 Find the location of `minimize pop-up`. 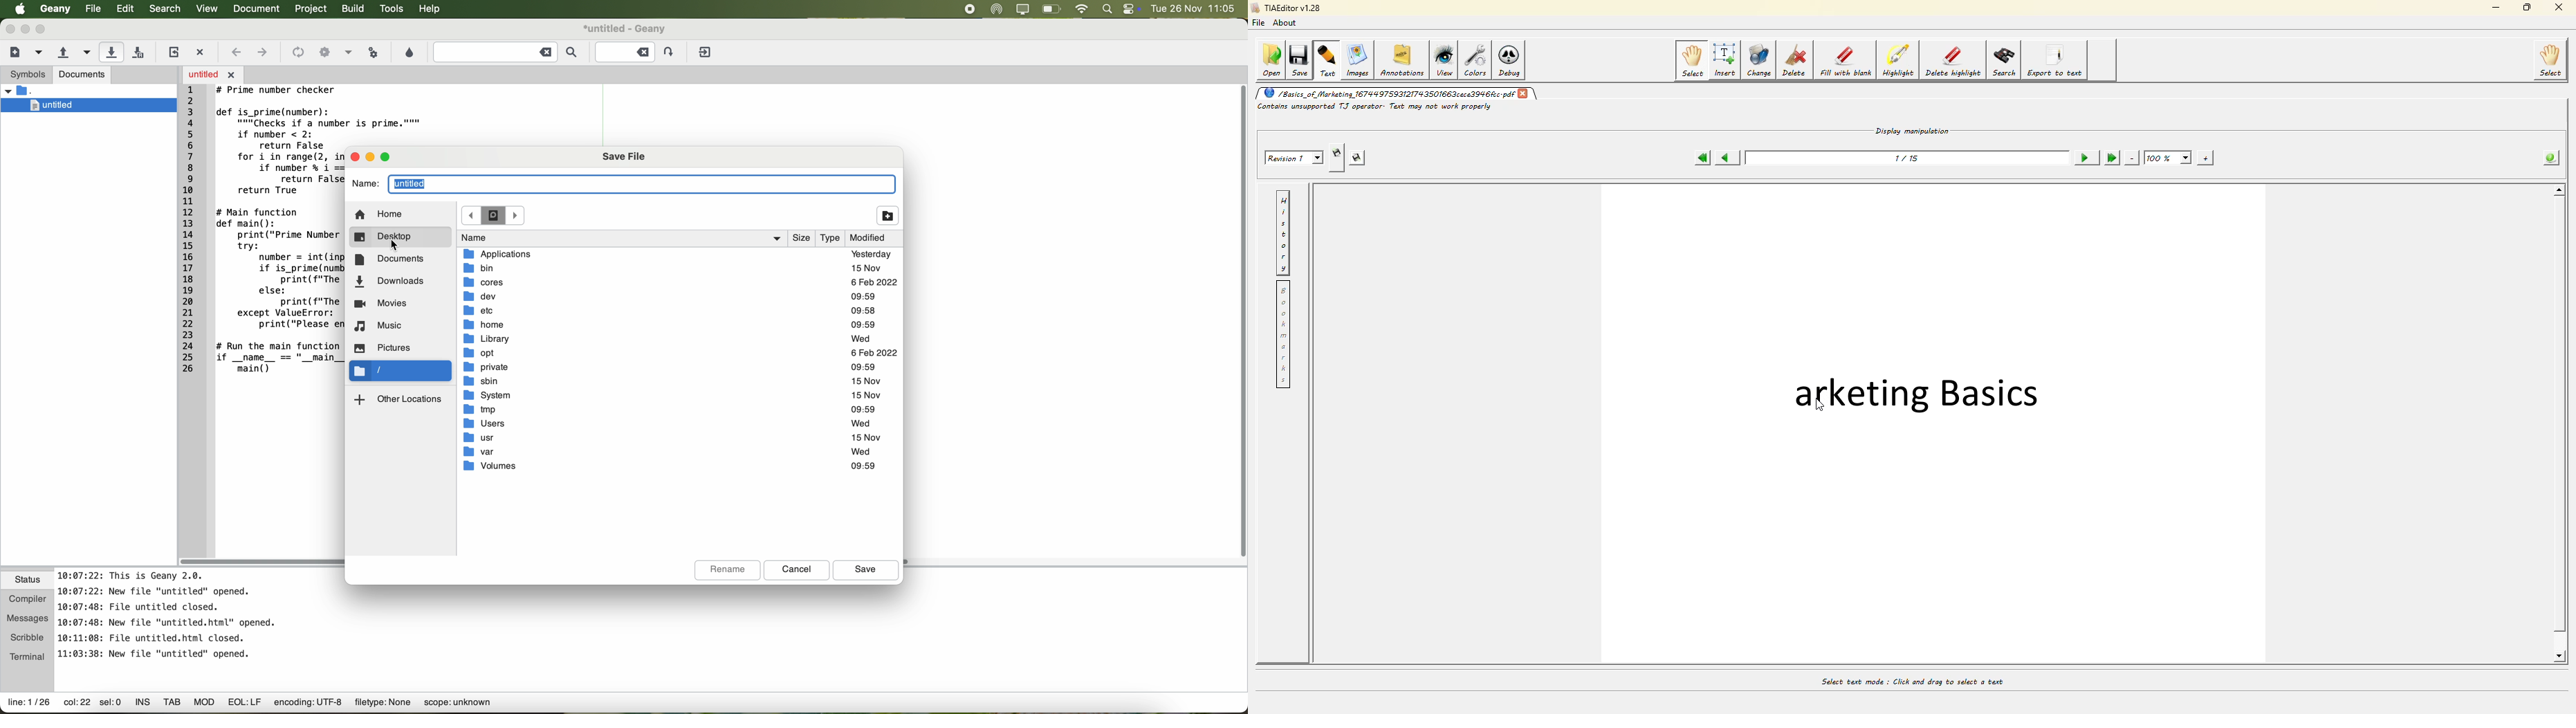

minimize pop-up is located at coordinates (371, 157).